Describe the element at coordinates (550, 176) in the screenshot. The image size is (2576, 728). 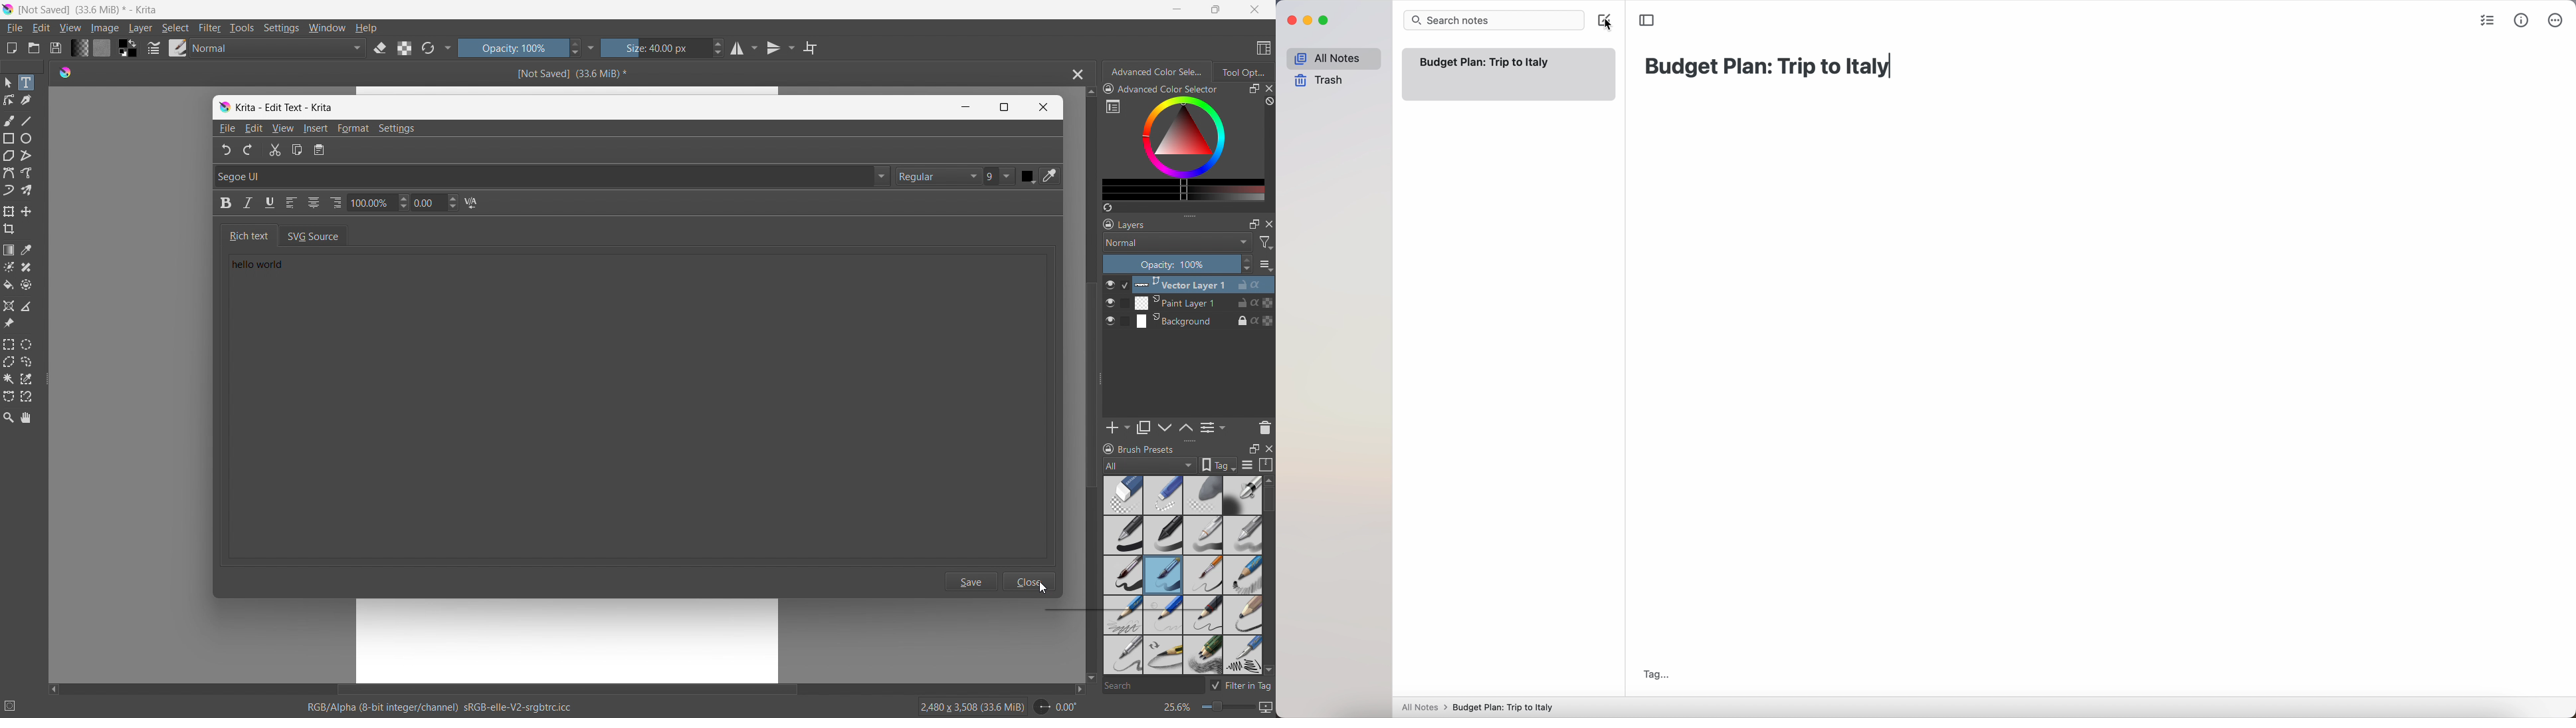
I see `Segoe UI` at that location.